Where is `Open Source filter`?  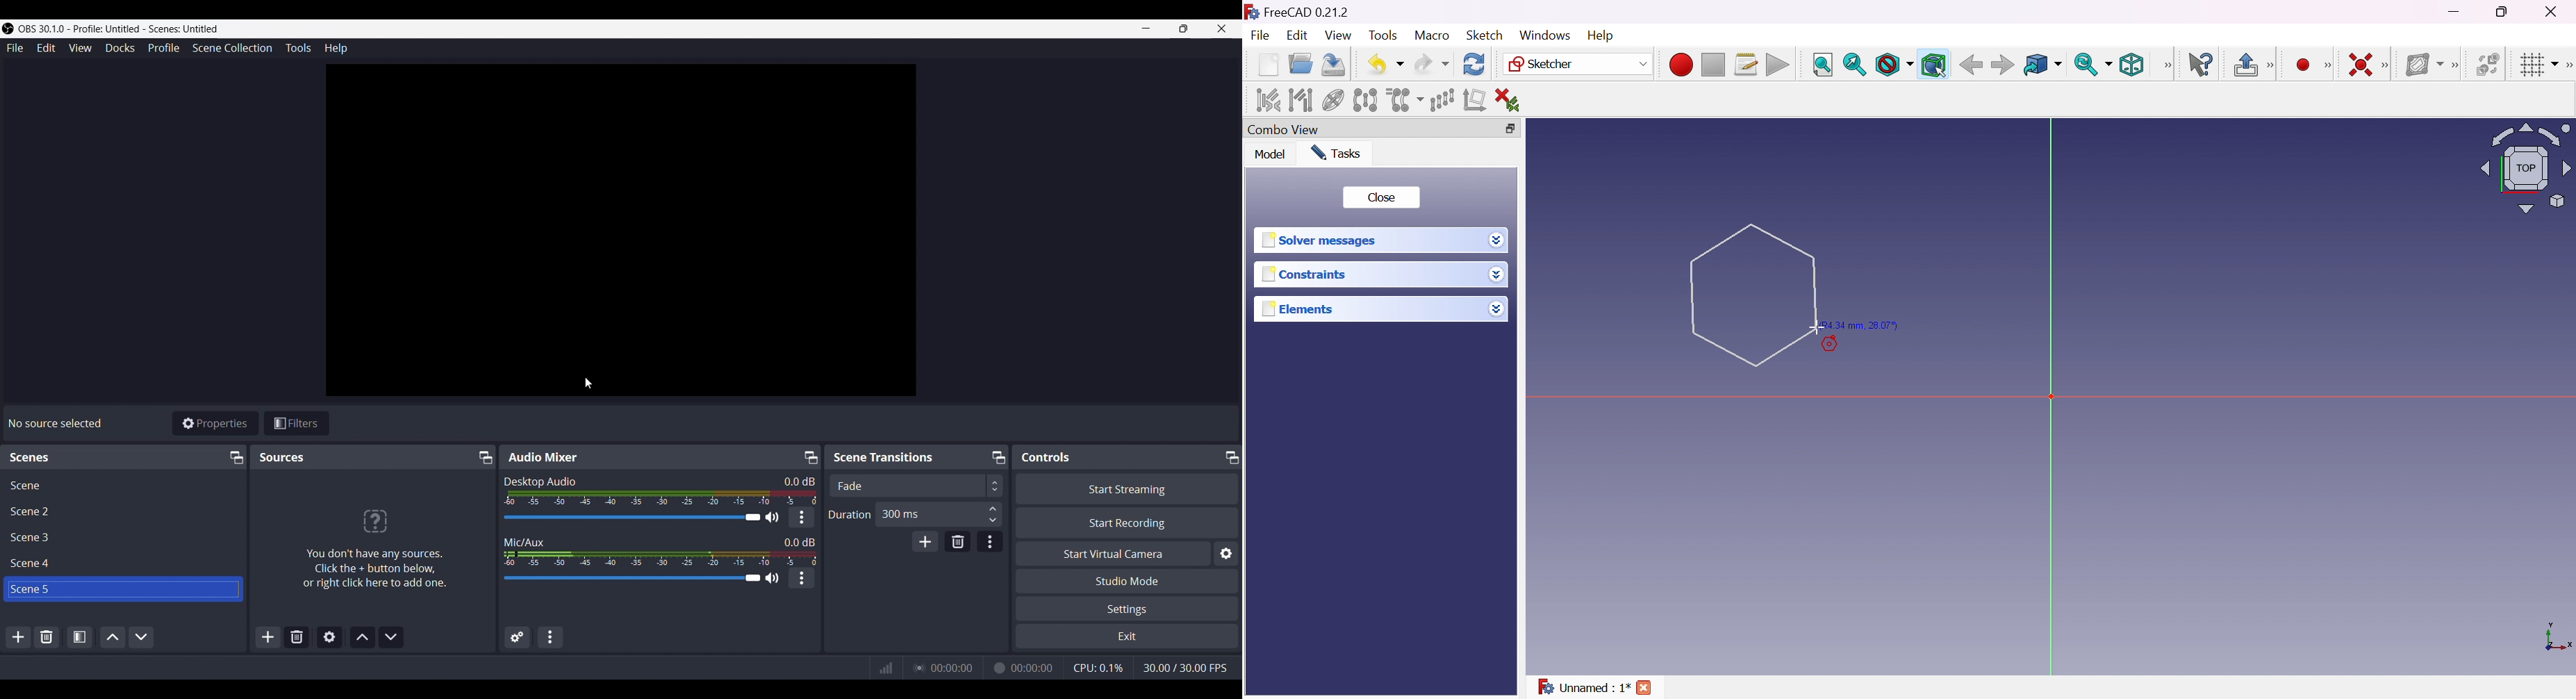
Open Source filter is located at coordinates (80, 636).